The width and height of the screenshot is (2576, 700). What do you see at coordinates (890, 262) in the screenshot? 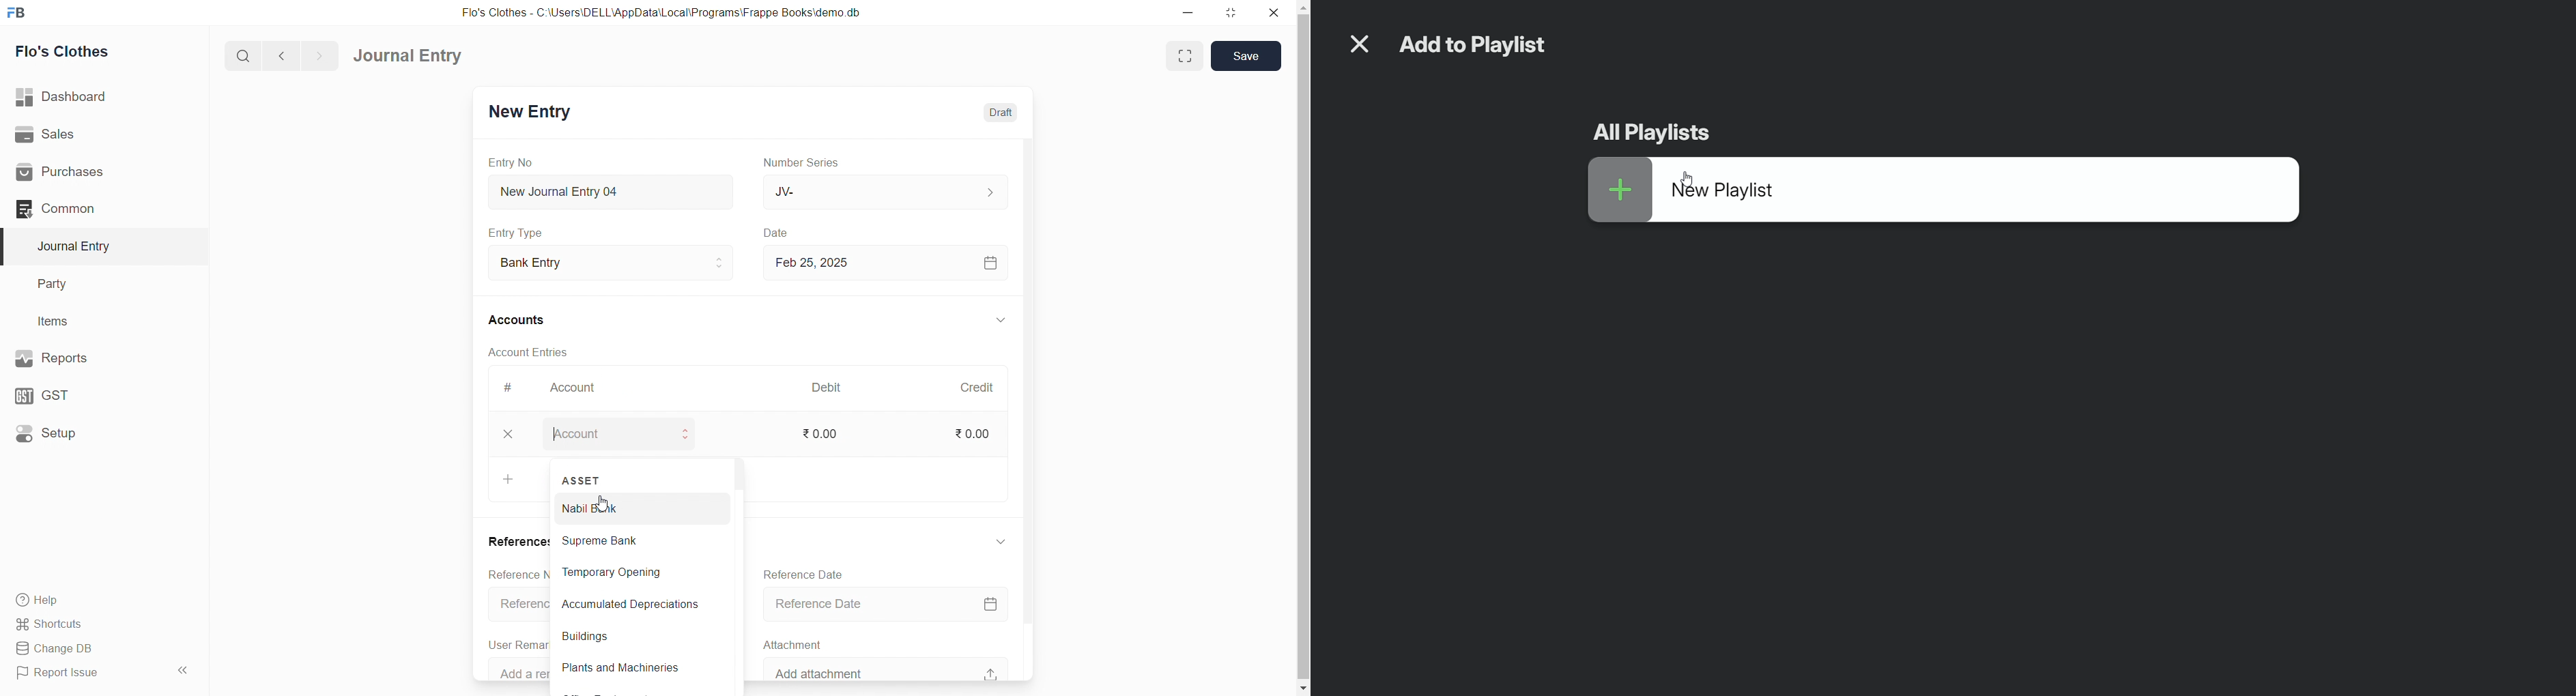
I see `Feb 25, 2025` at bounding box center [890, 262].